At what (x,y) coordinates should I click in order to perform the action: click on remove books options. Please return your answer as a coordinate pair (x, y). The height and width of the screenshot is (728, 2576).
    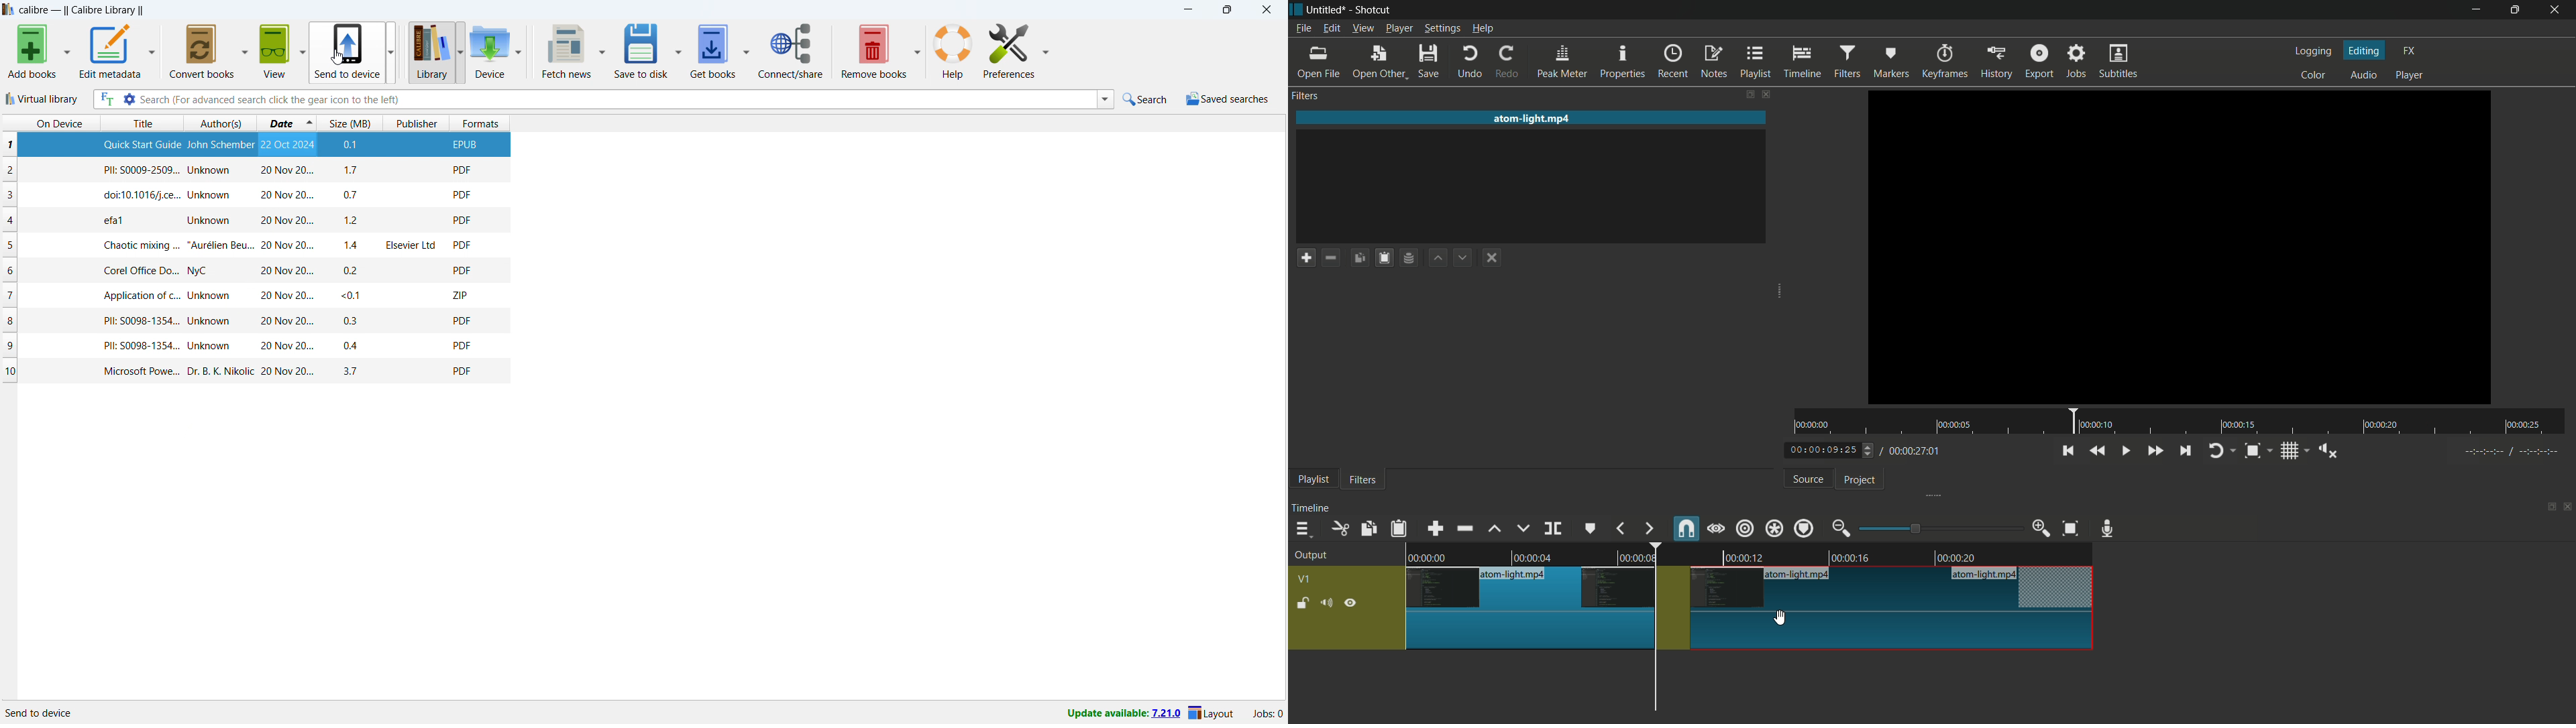
    Looking at the image, I should click on (918, 50).